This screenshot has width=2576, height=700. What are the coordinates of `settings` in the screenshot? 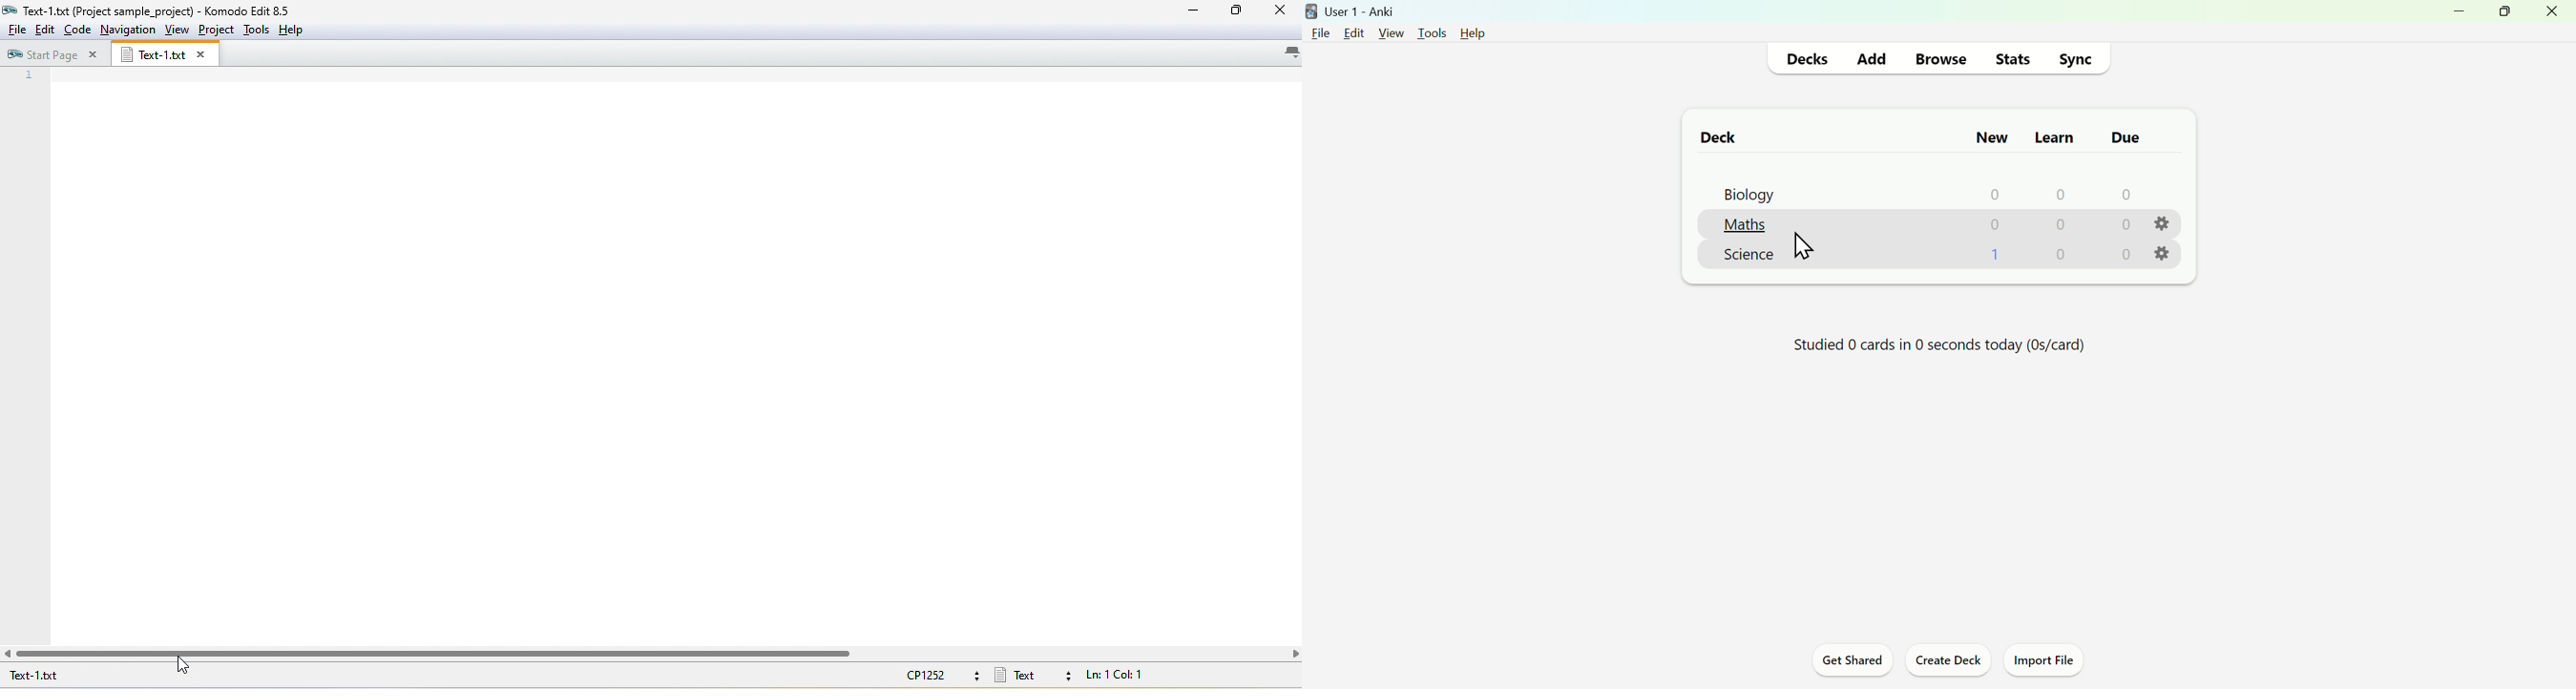 It's located at (2160, 252).